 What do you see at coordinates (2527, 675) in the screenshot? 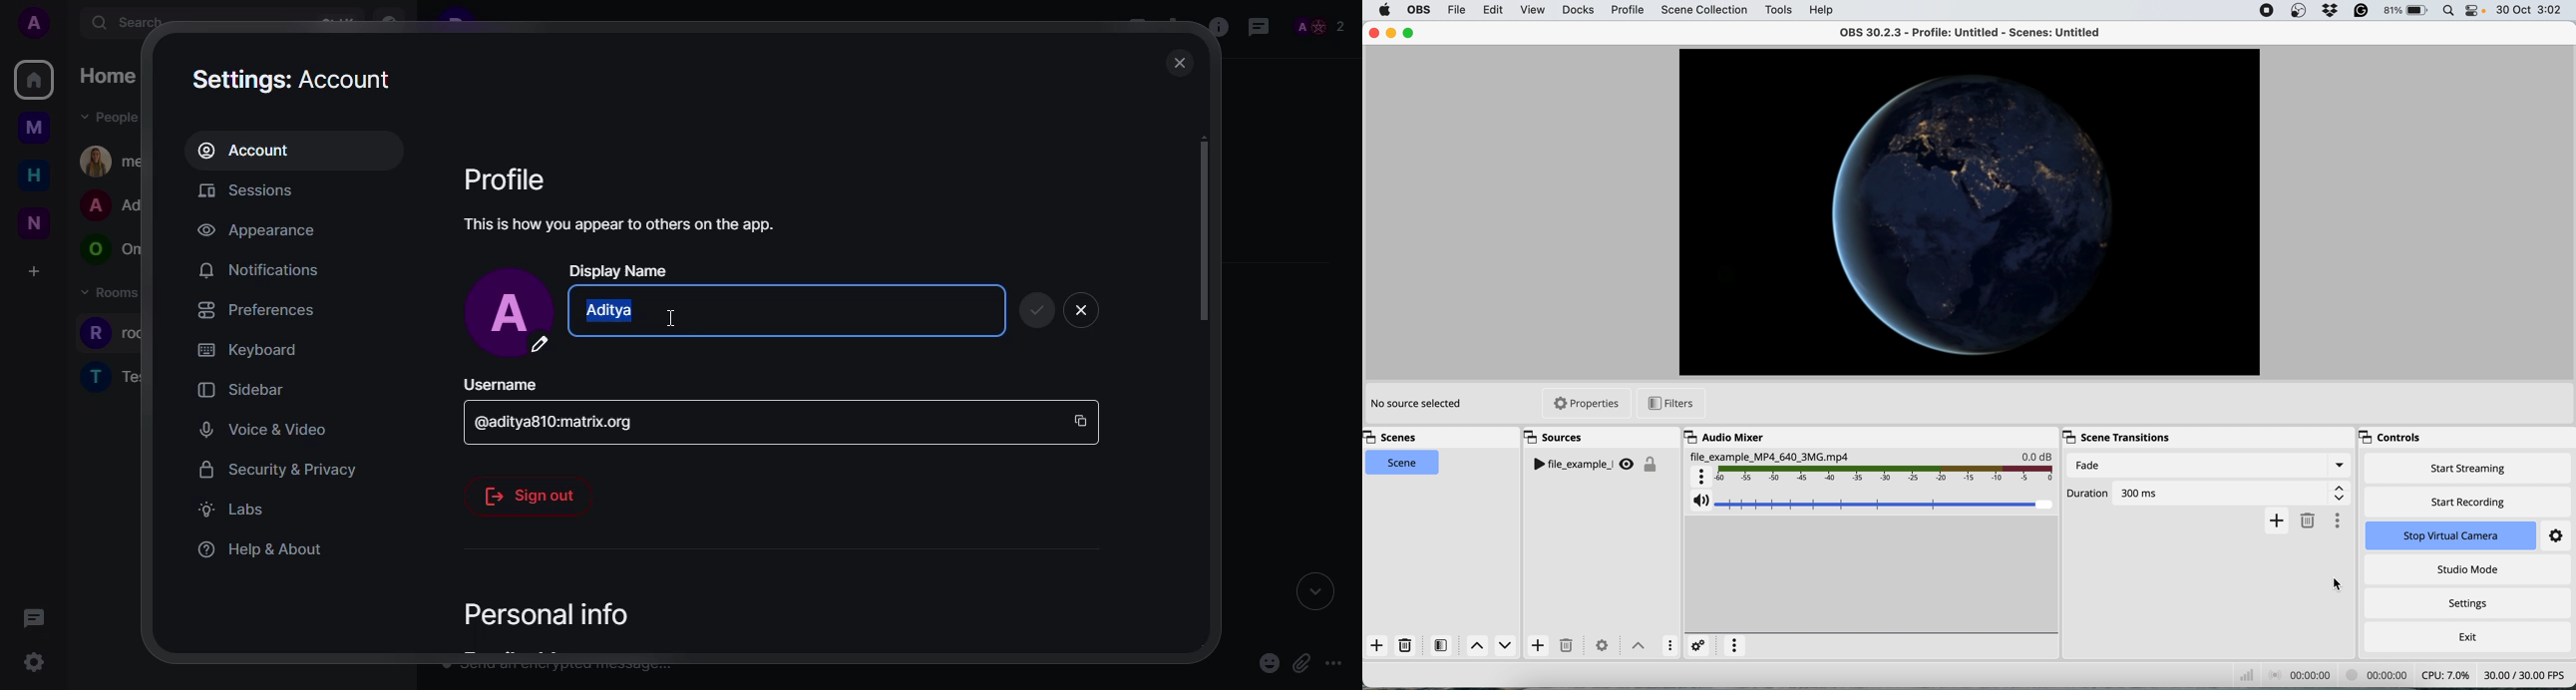
I see `frames per second` at bounding box center [2527, 675].